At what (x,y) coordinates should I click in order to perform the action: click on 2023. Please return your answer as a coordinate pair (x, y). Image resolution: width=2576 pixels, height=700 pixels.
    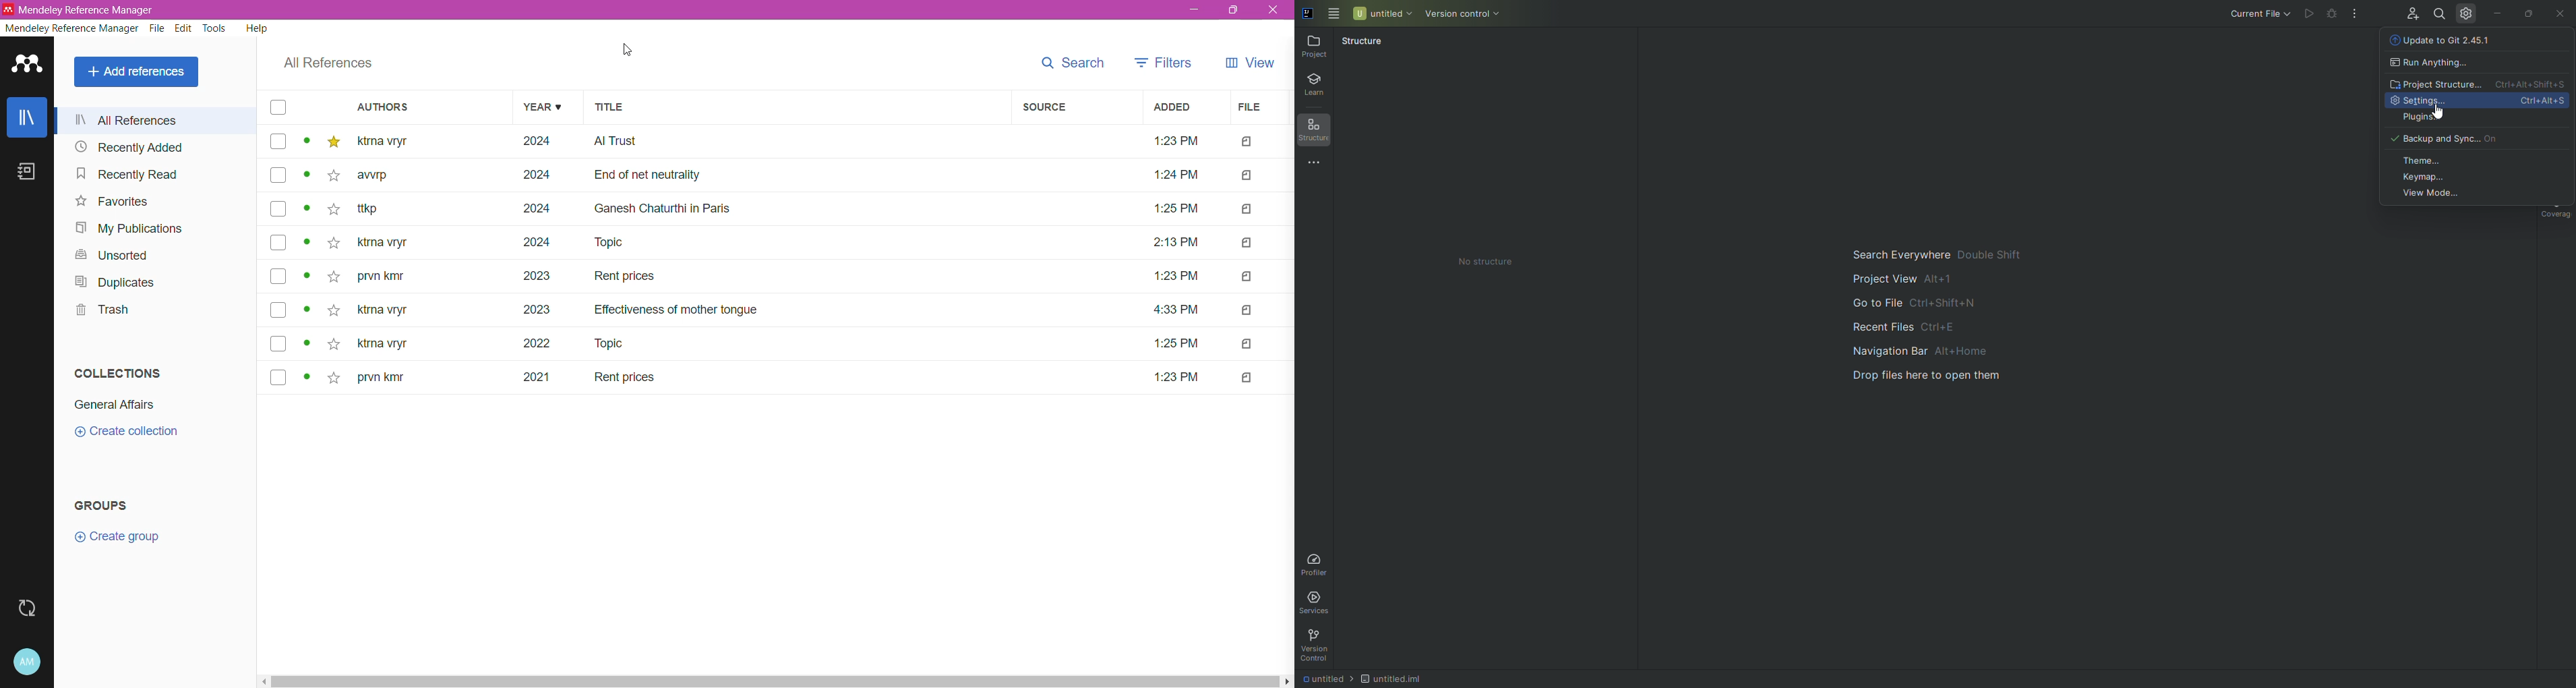
    Looking at the image, I should click on (537, 275).